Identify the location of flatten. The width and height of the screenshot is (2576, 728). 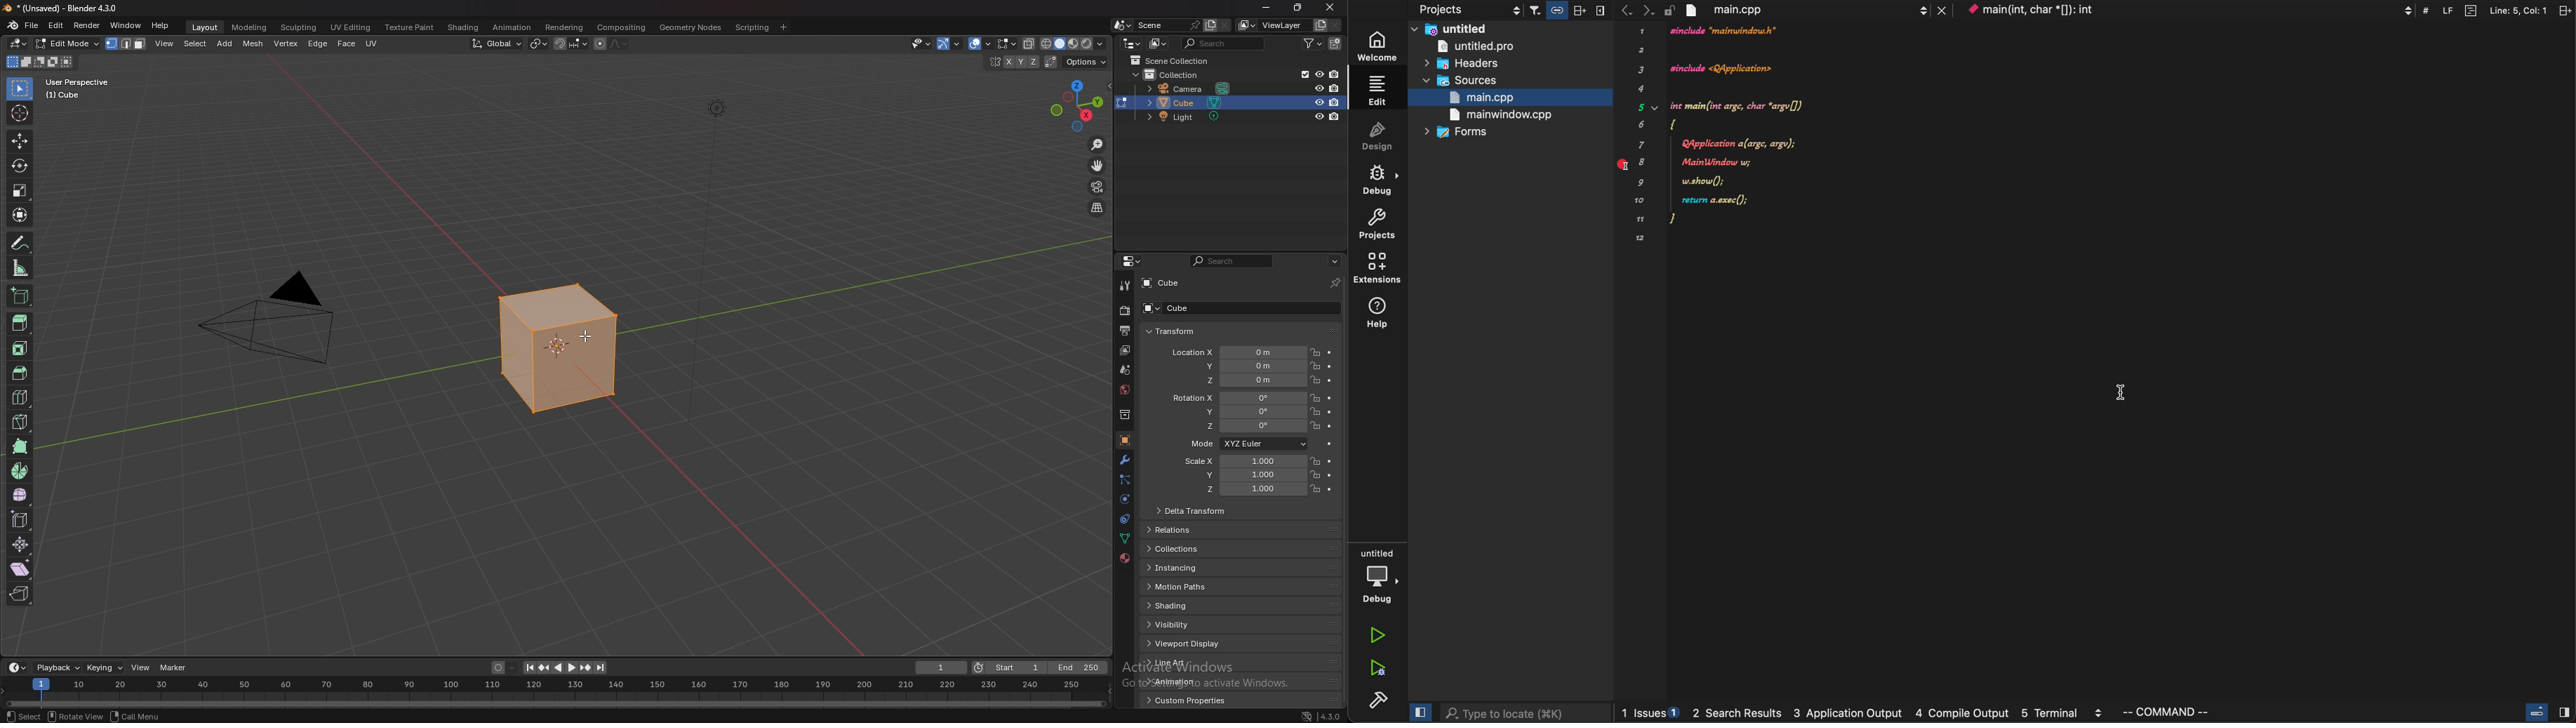
(20, 544).